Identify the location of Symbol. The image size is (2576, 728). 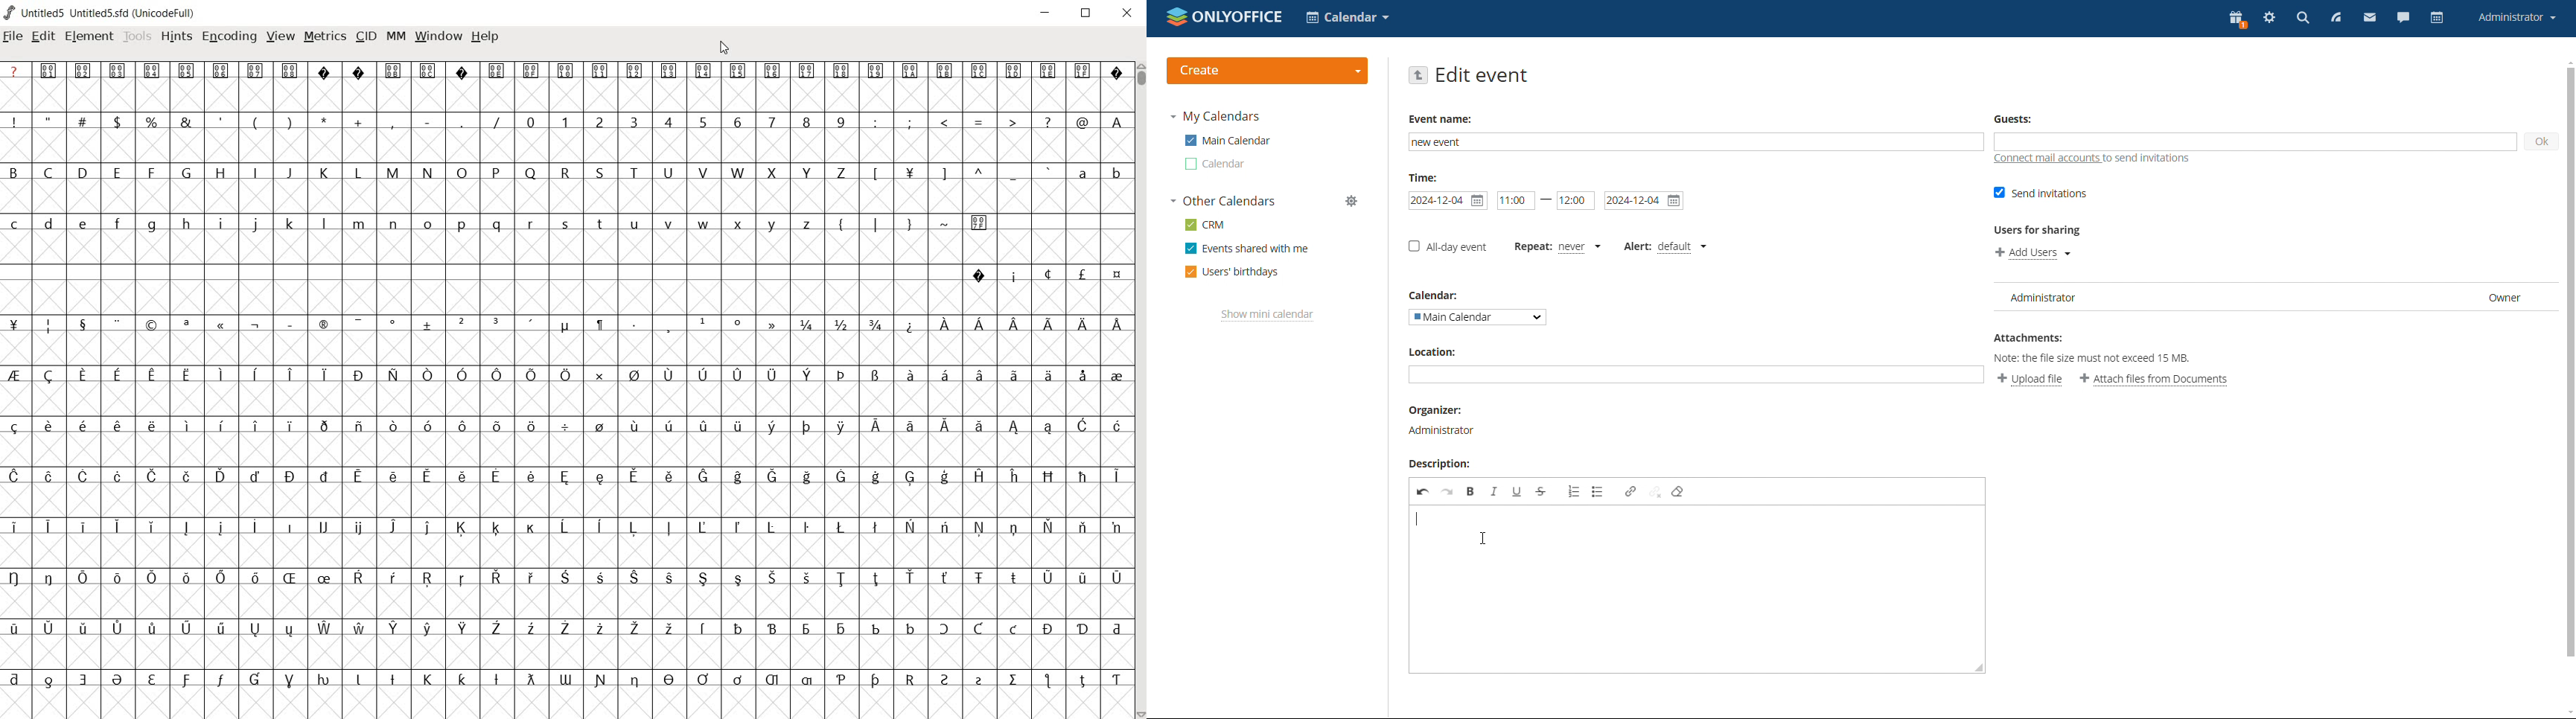
(496, 528).